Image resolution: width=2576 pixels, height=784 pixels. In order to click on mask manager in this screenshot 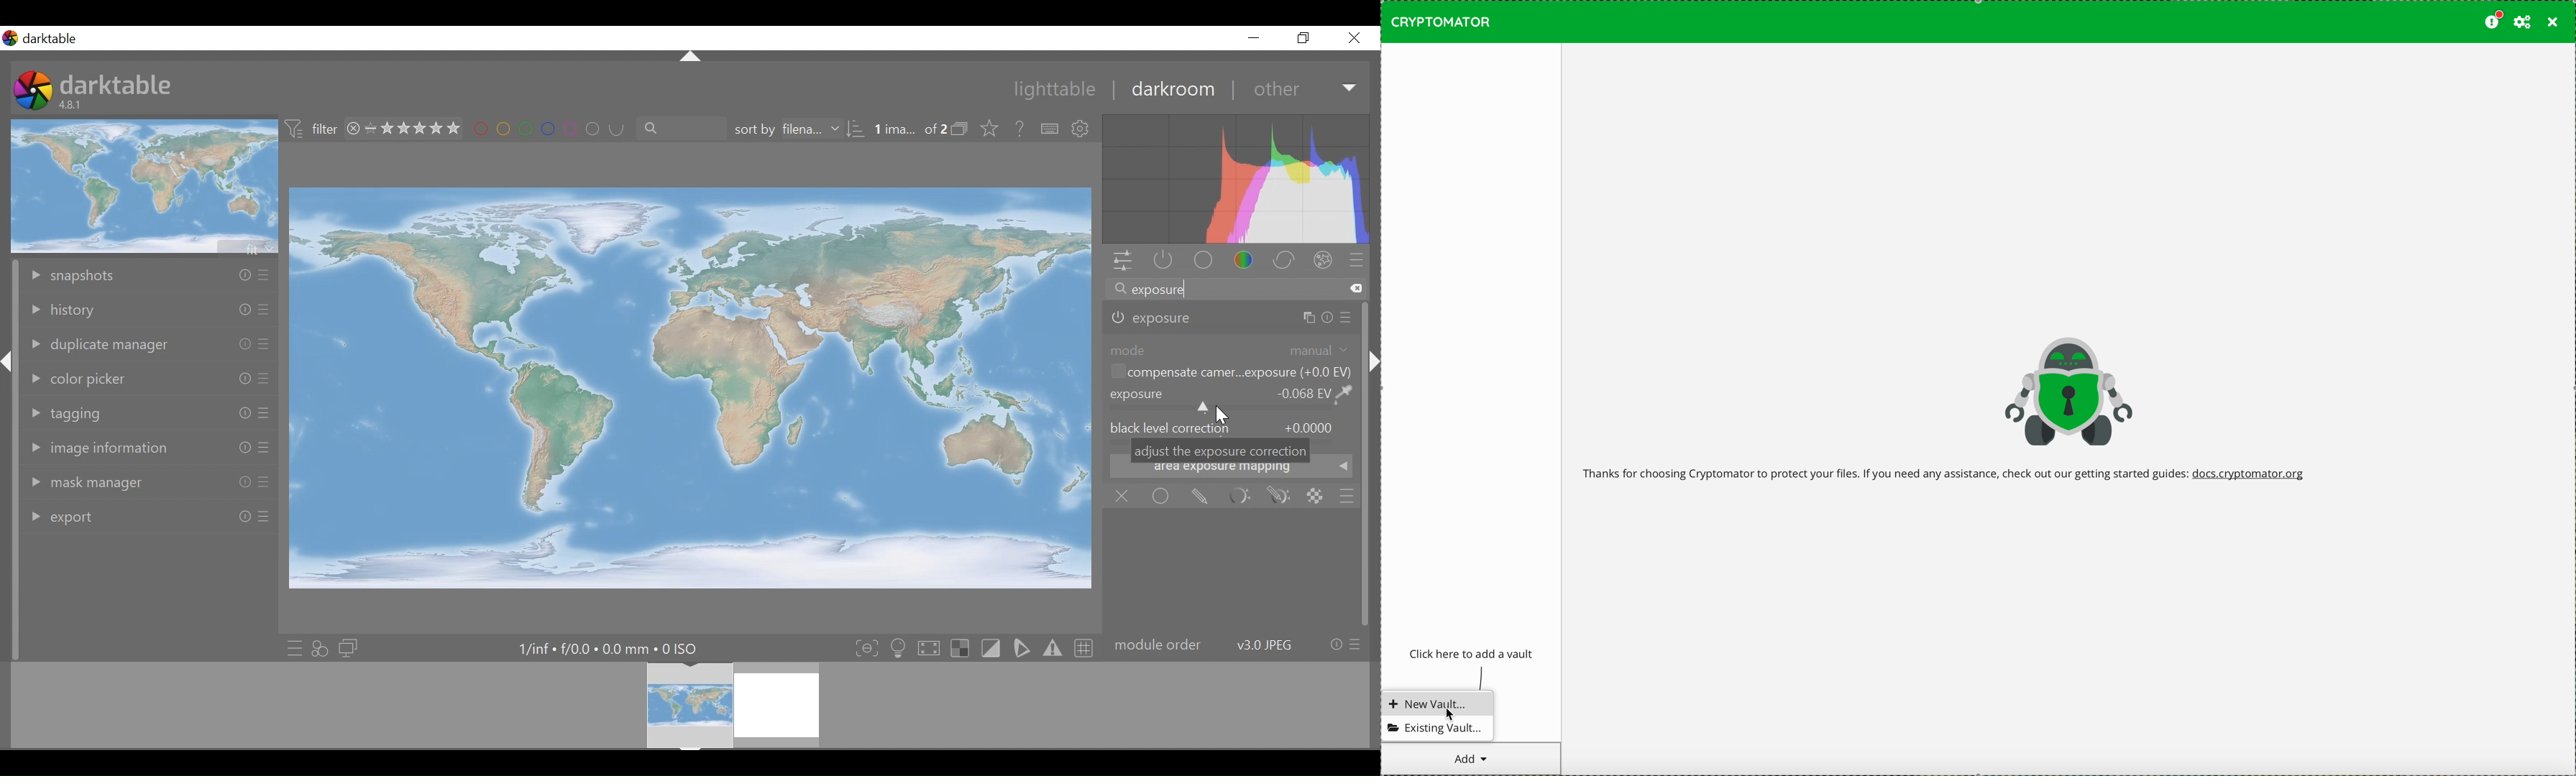, I will do `click(147, 482)`.